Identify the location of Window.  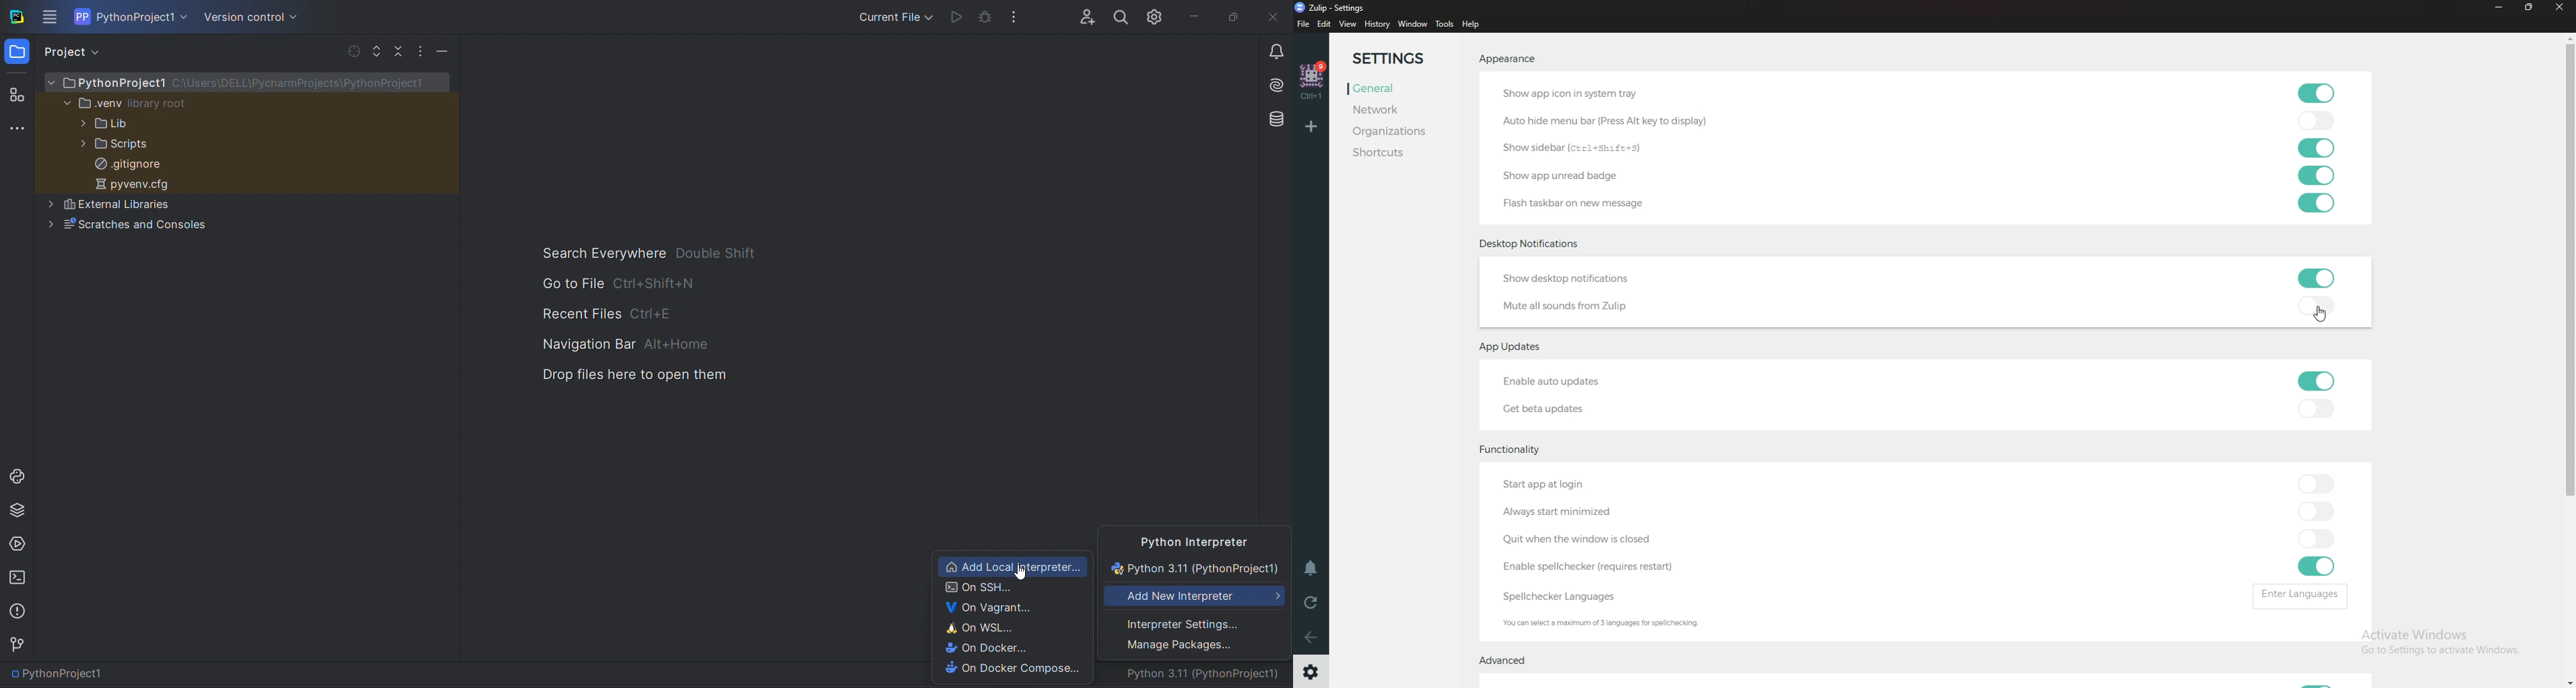
(1412, 25).